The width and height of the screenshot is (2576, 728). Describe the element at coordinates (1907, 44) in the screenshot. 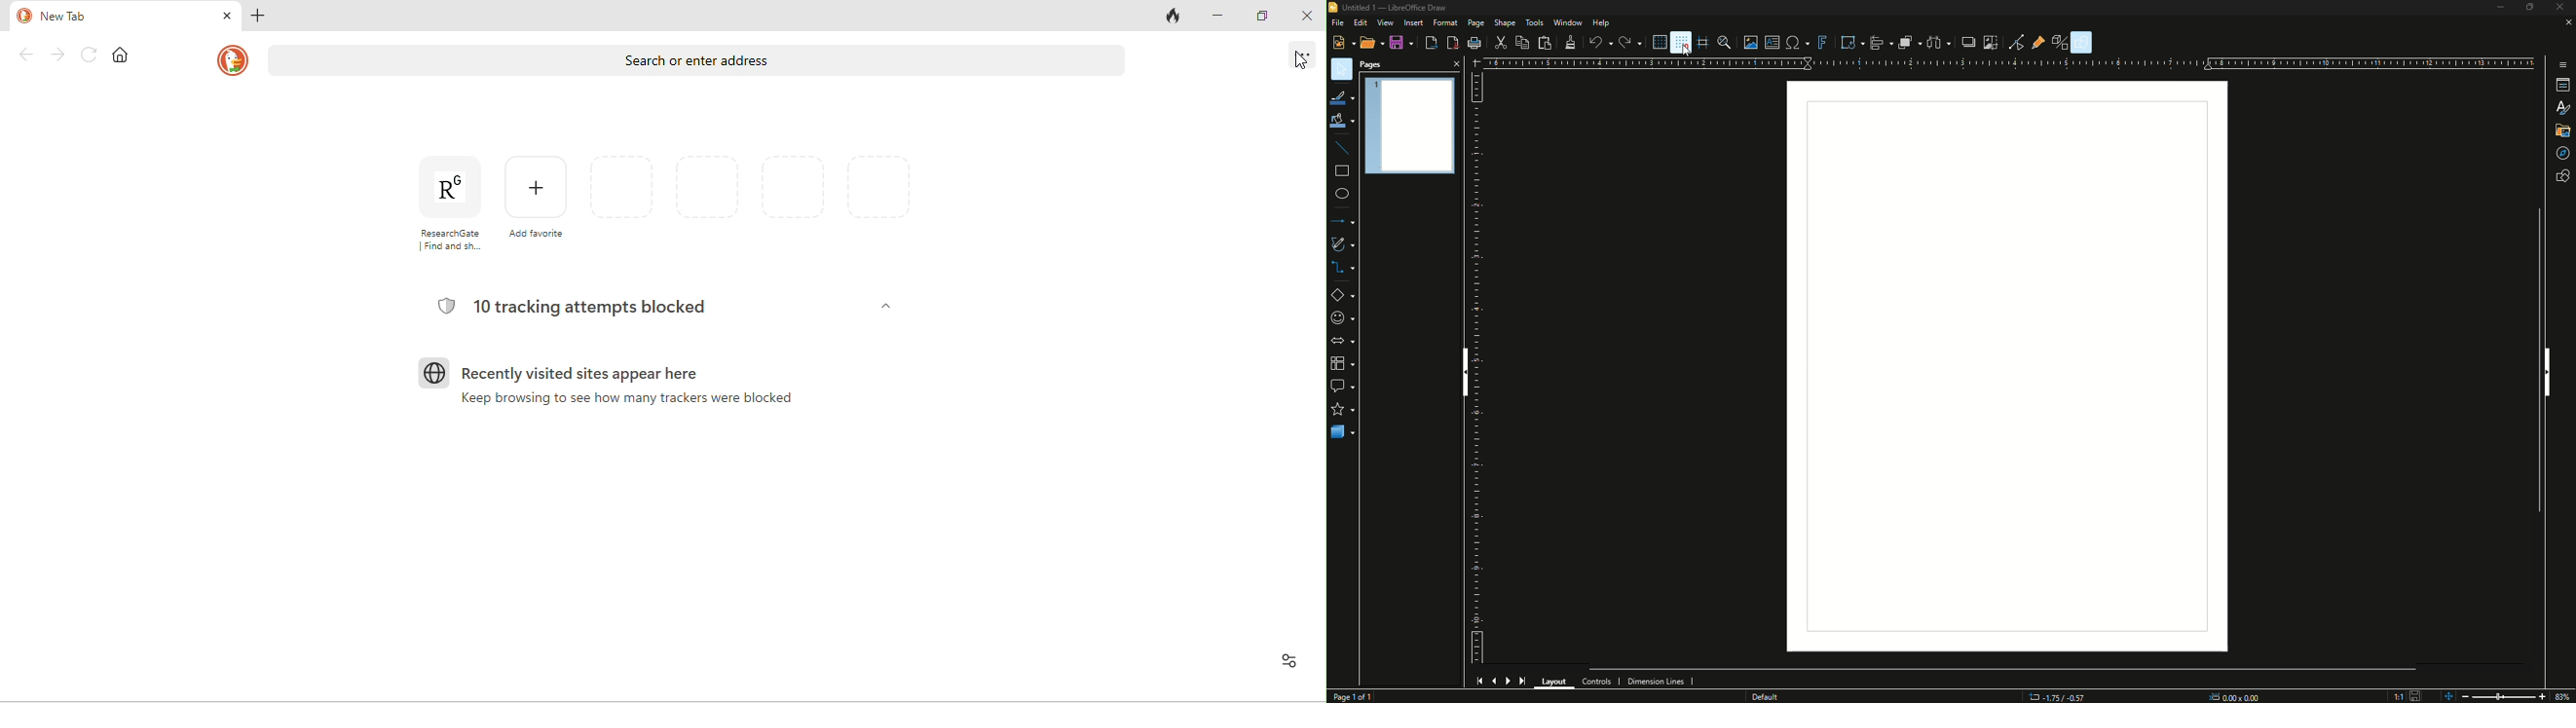

I see `Arrange` at that location.